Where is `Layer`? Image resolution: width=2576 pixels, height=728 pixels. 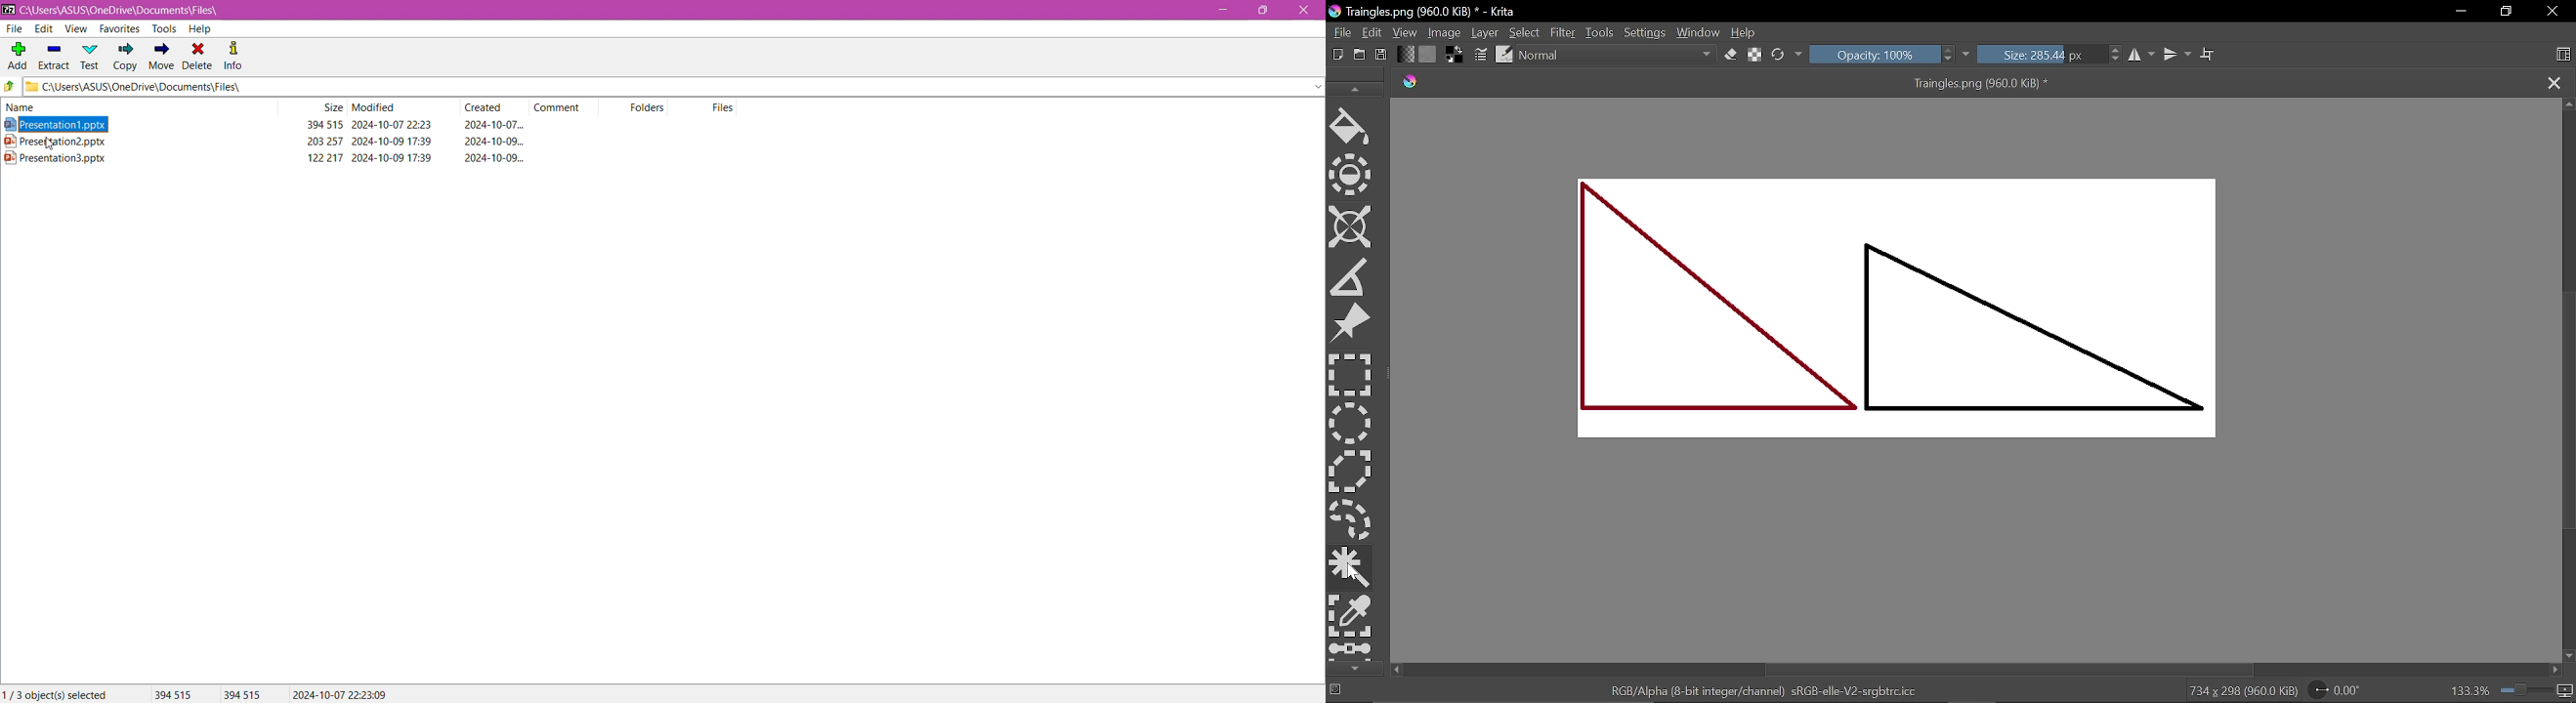 Layer is located at coordinates (1486, 32).